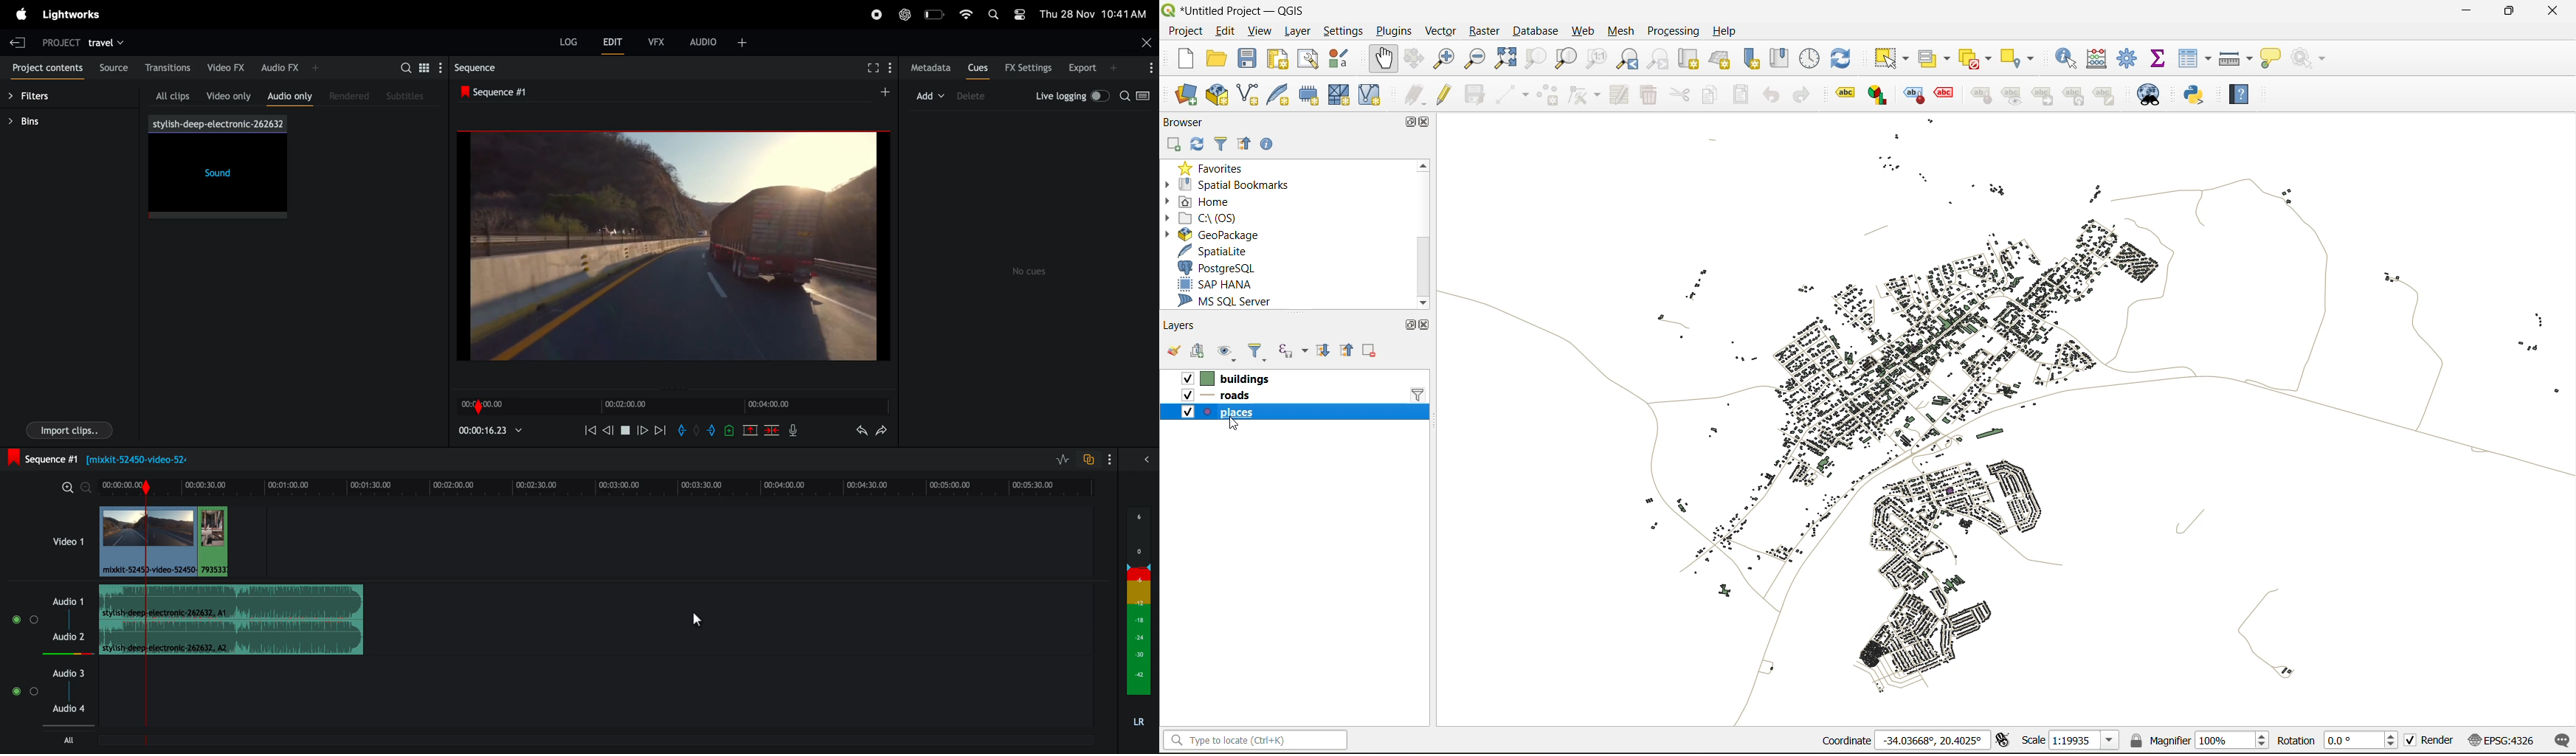 This screenshot has height=756, width=2576. I want to click on new shapefile, so click(1249, 93).